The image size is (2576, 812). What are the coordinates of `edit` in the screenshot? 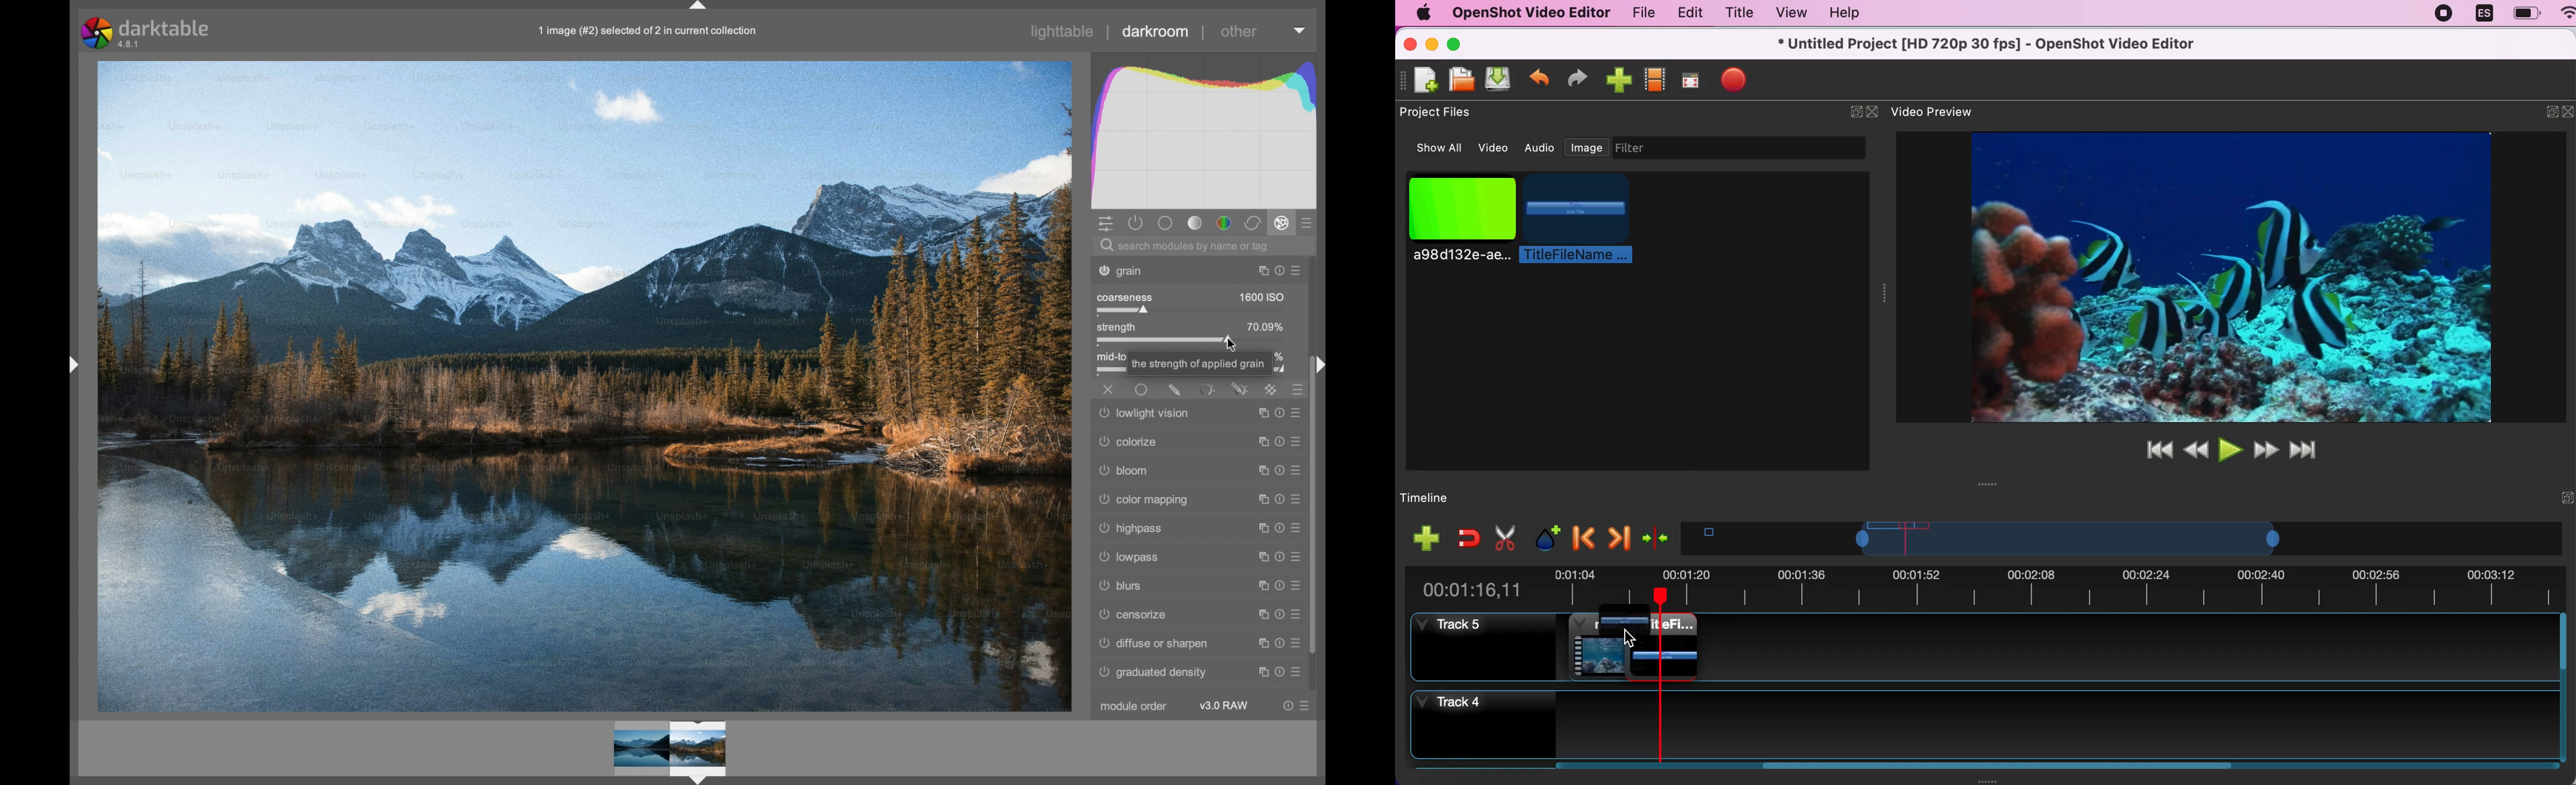 It's located at (1688, 13).